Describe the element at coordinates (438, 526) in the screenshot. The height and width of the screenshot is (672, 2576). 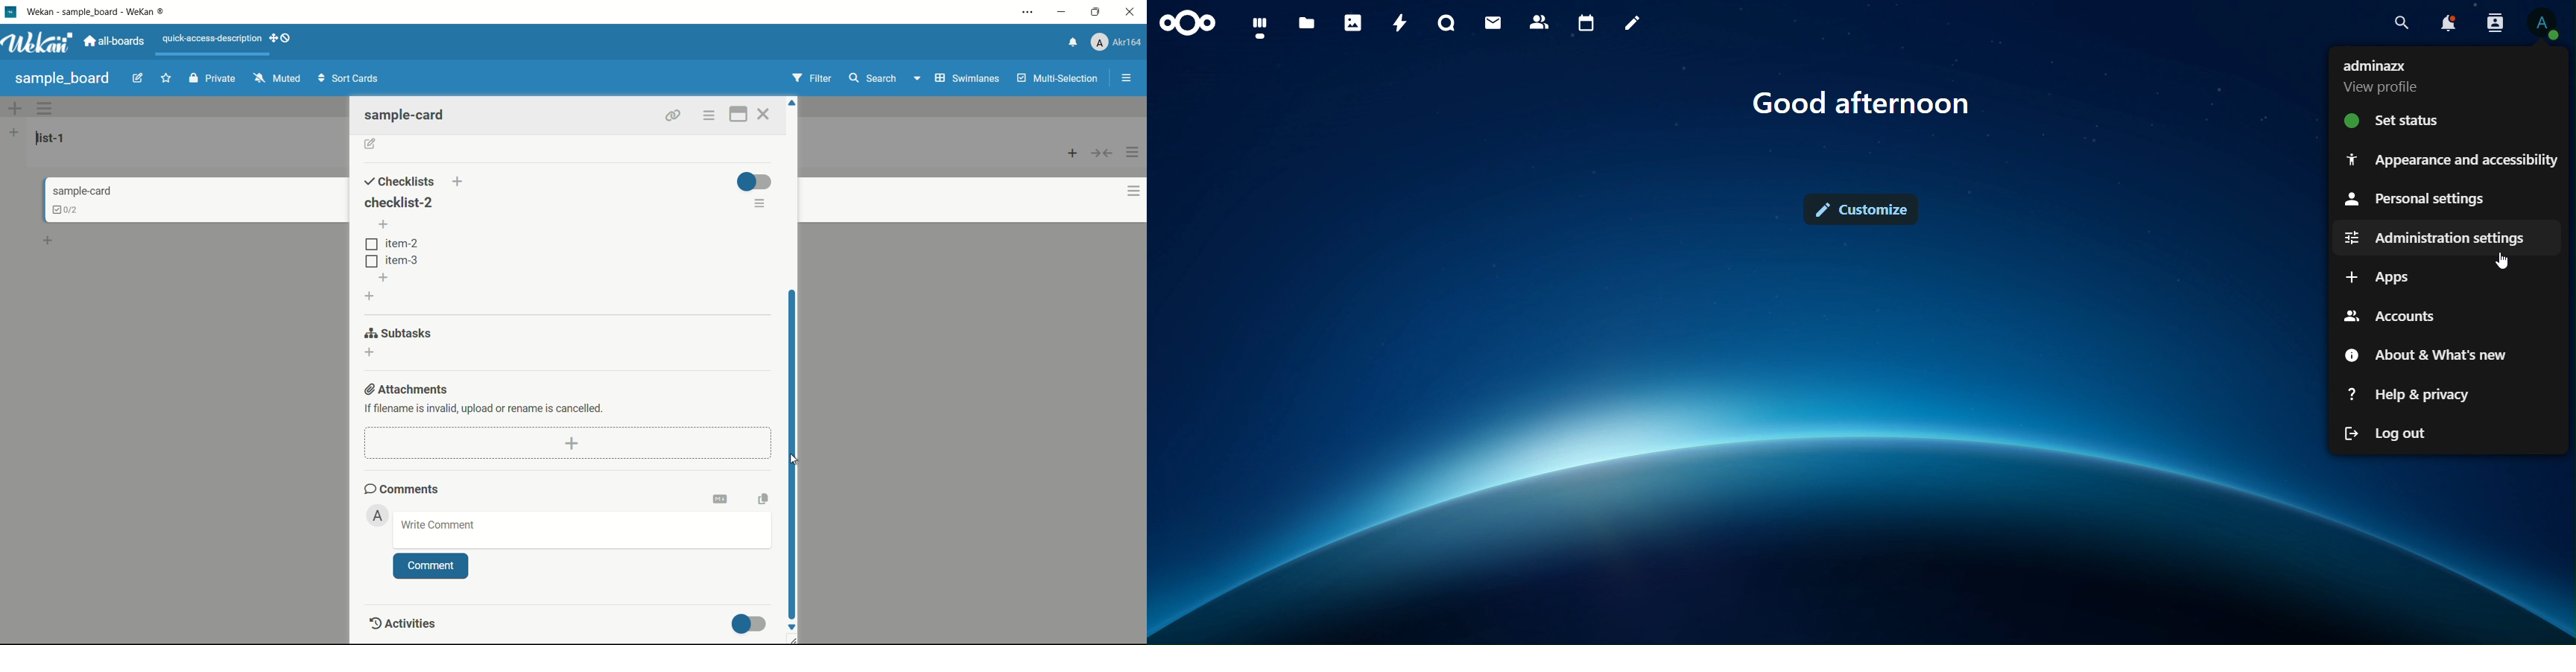
I see `write comment ` at that location.